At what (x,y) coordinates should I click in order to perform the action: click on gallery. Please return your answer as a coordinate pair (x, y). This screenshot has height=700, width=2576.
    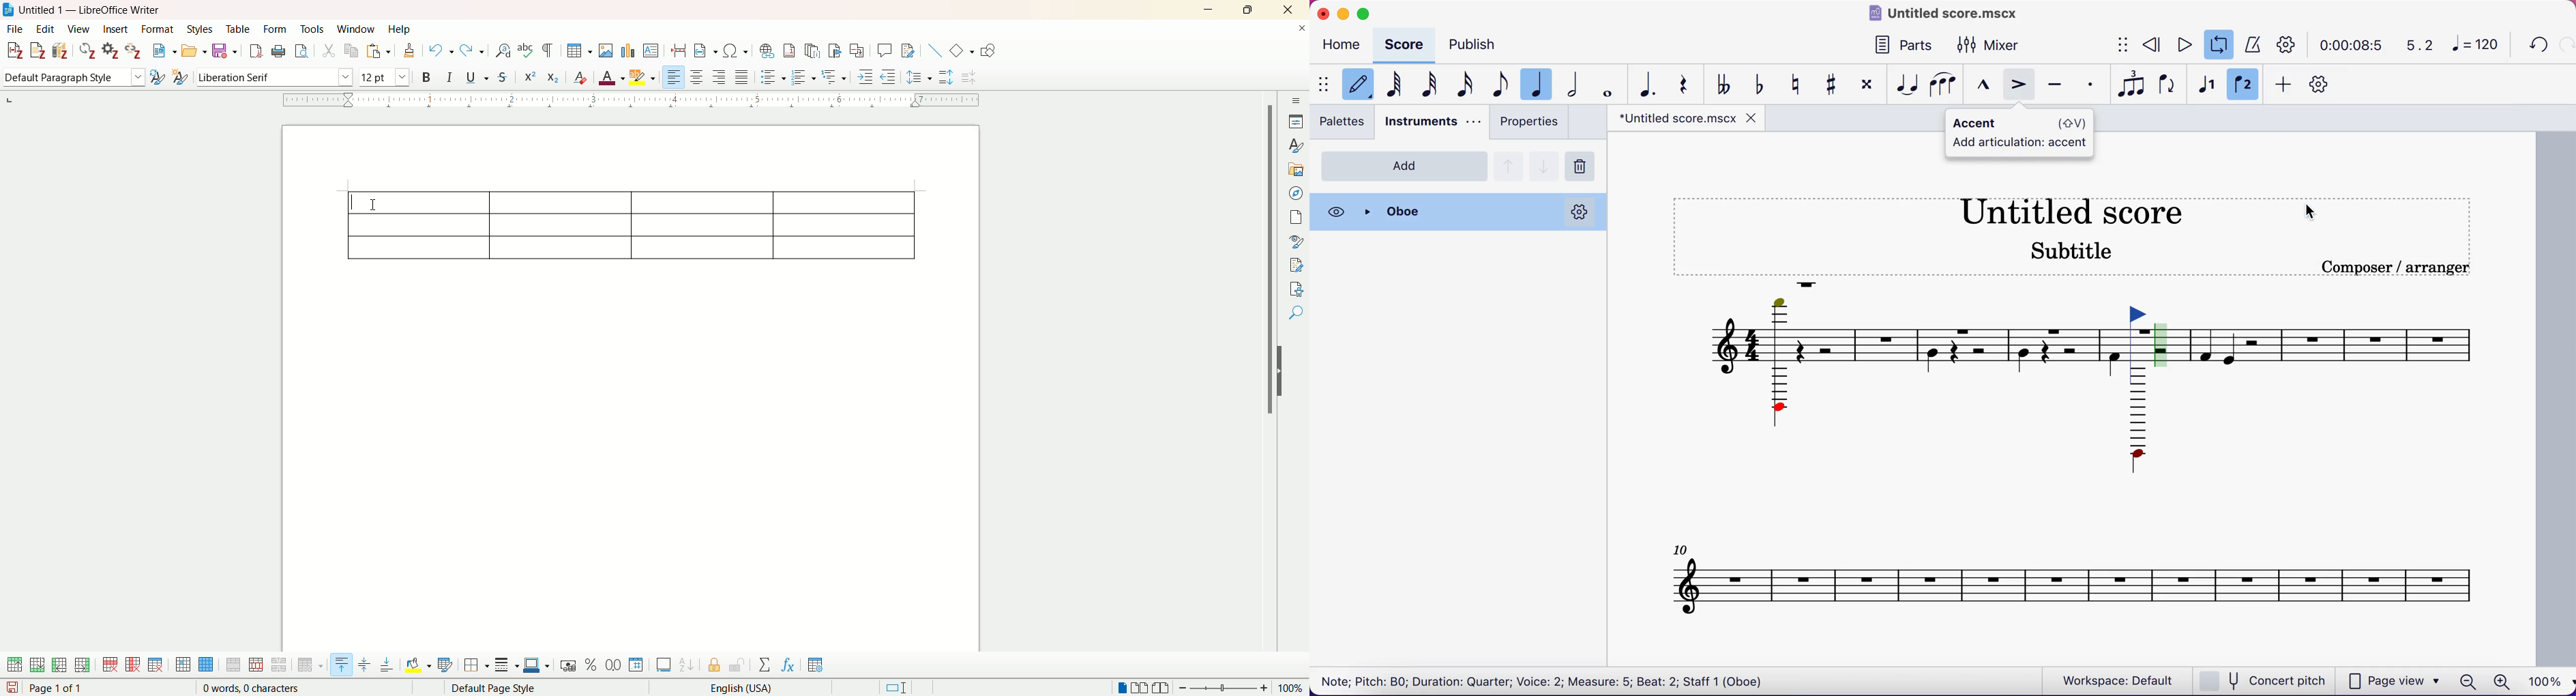
    Looking at the image, I should click on (1295, 171).